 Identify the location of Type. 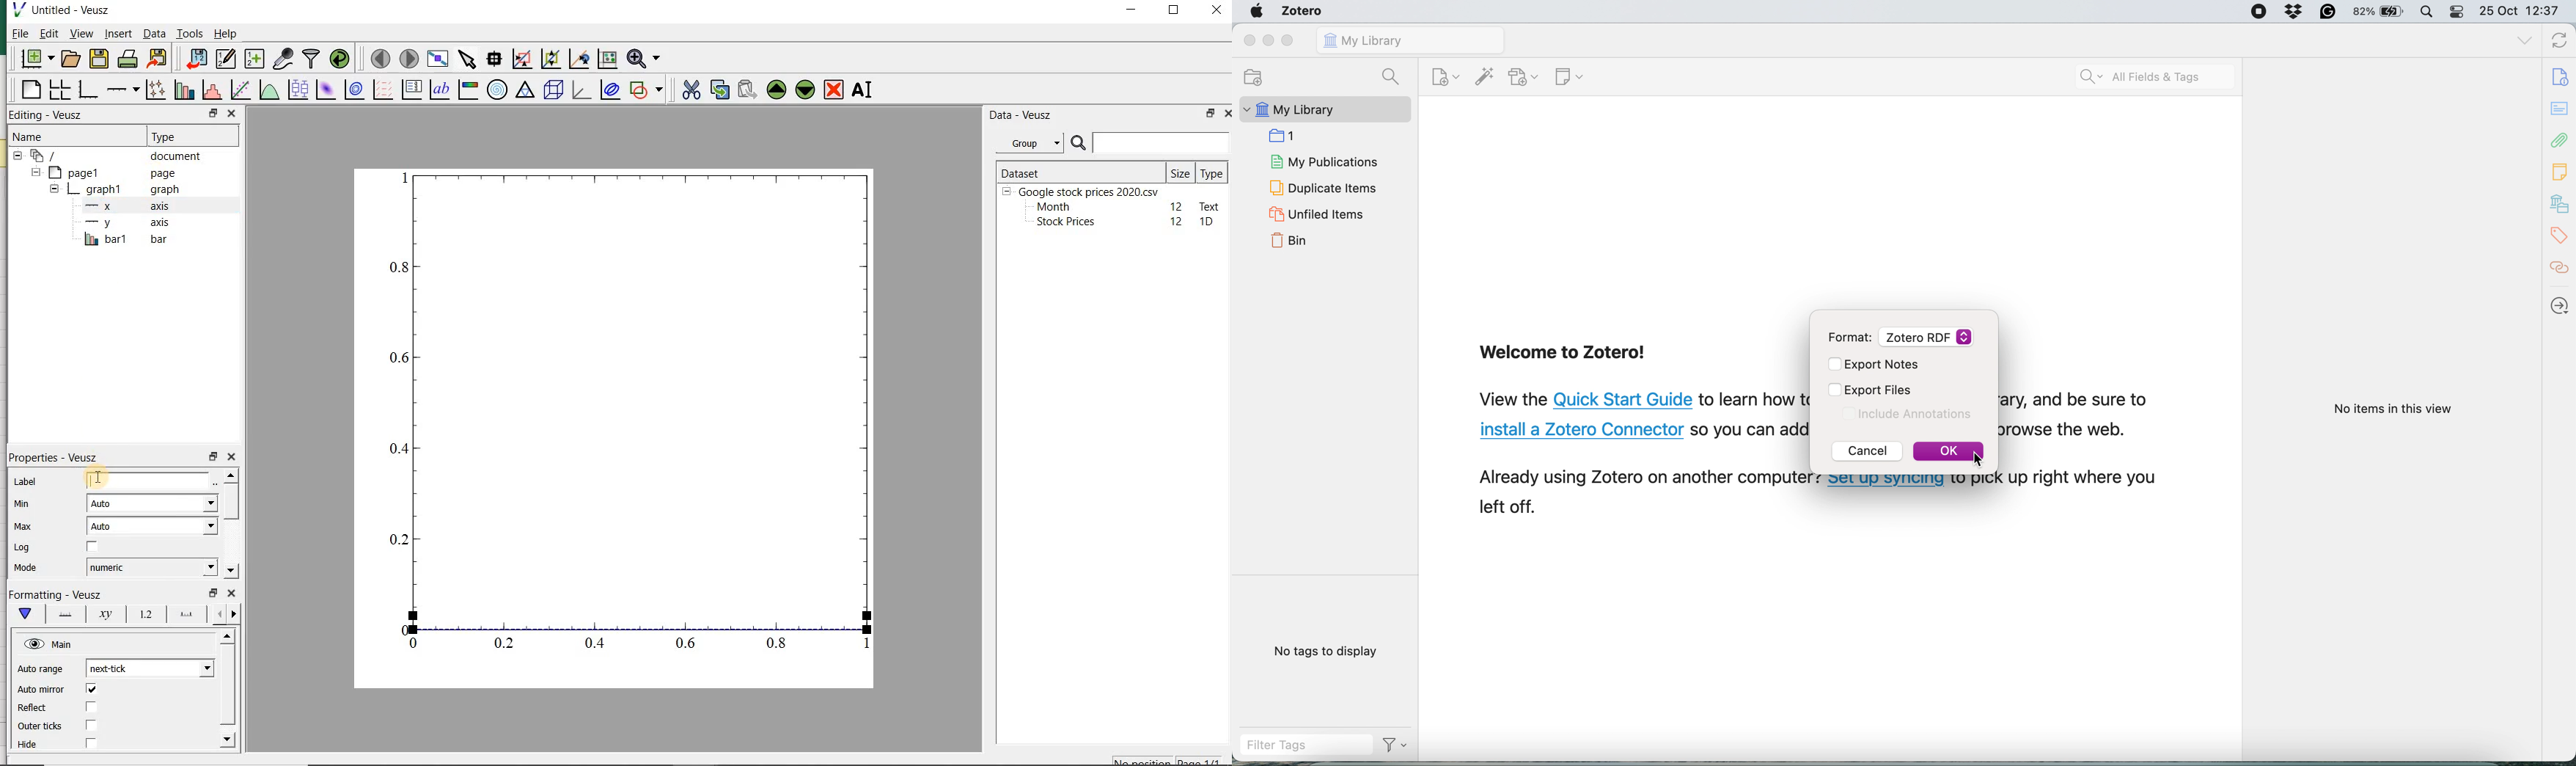
(1211, 172).